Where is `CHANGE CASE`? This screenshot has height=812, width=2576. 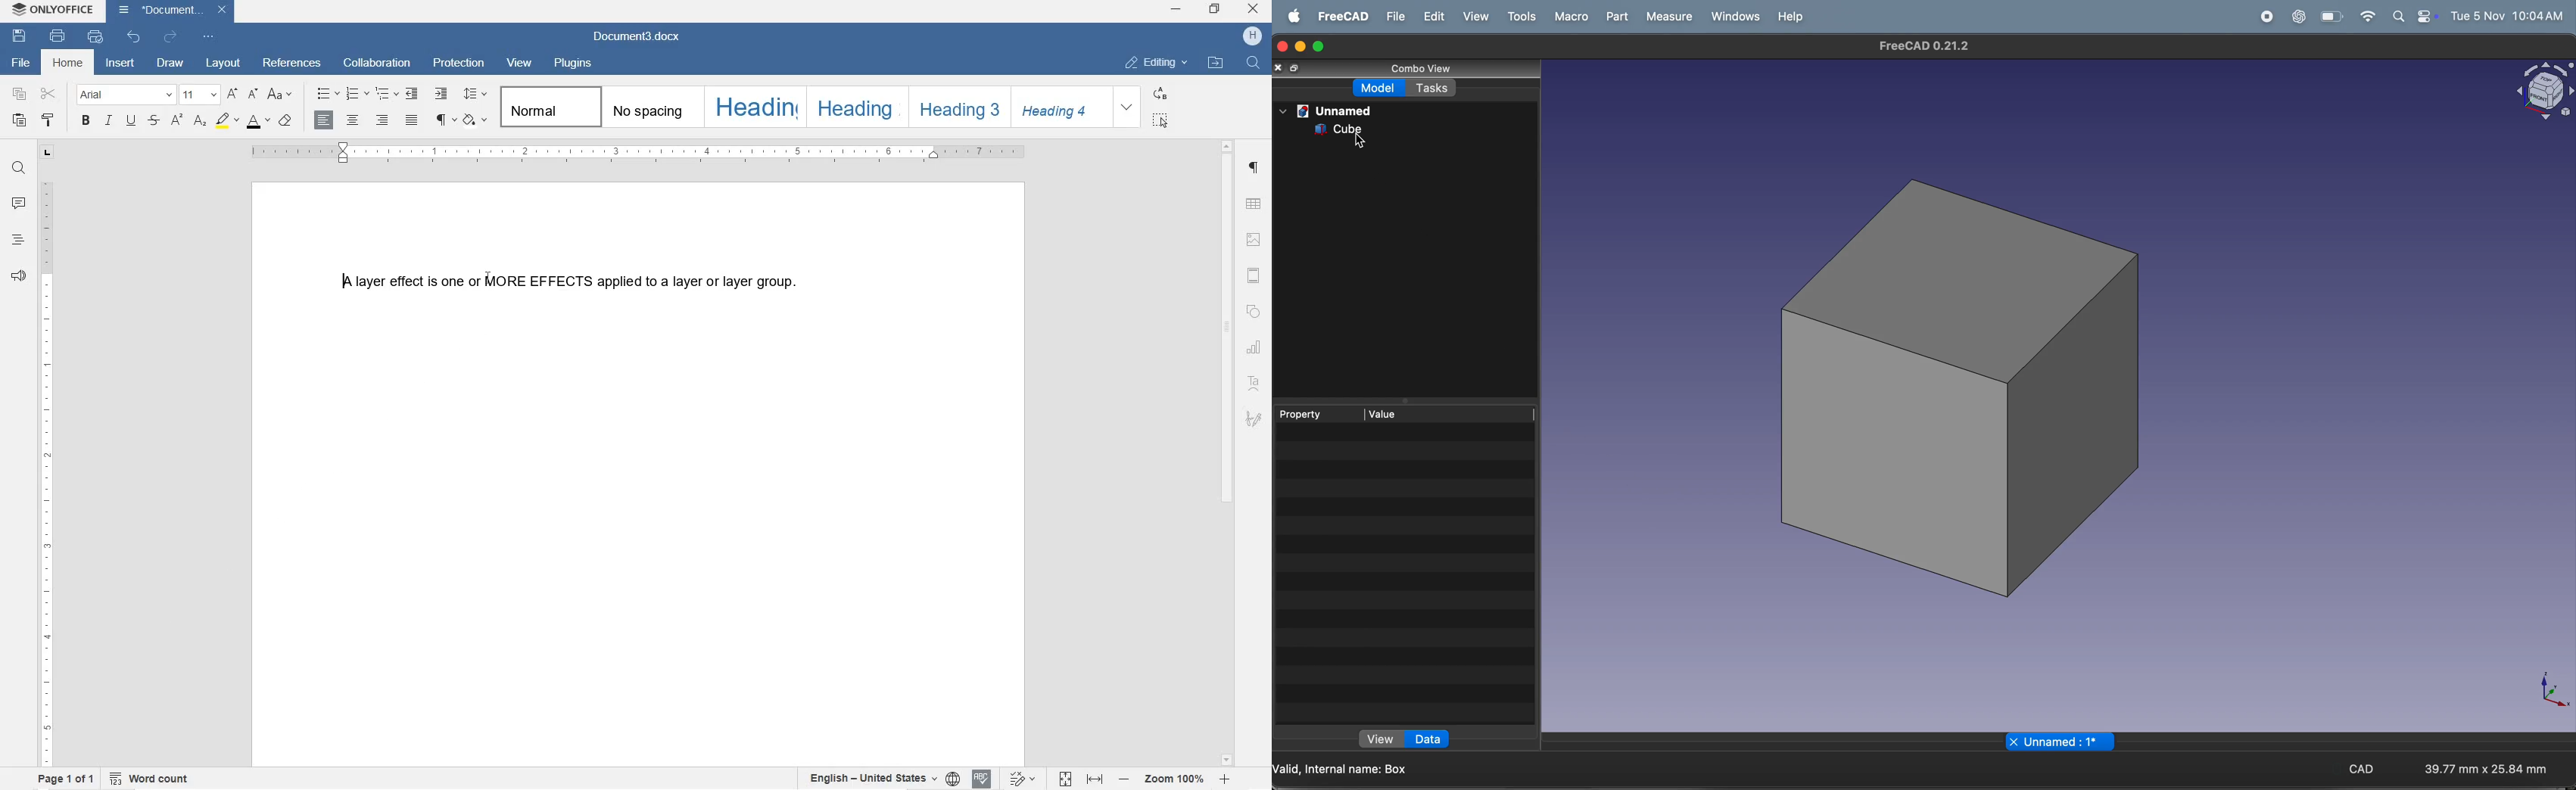 CHANGE CASE is located at coordinates (281, 95).